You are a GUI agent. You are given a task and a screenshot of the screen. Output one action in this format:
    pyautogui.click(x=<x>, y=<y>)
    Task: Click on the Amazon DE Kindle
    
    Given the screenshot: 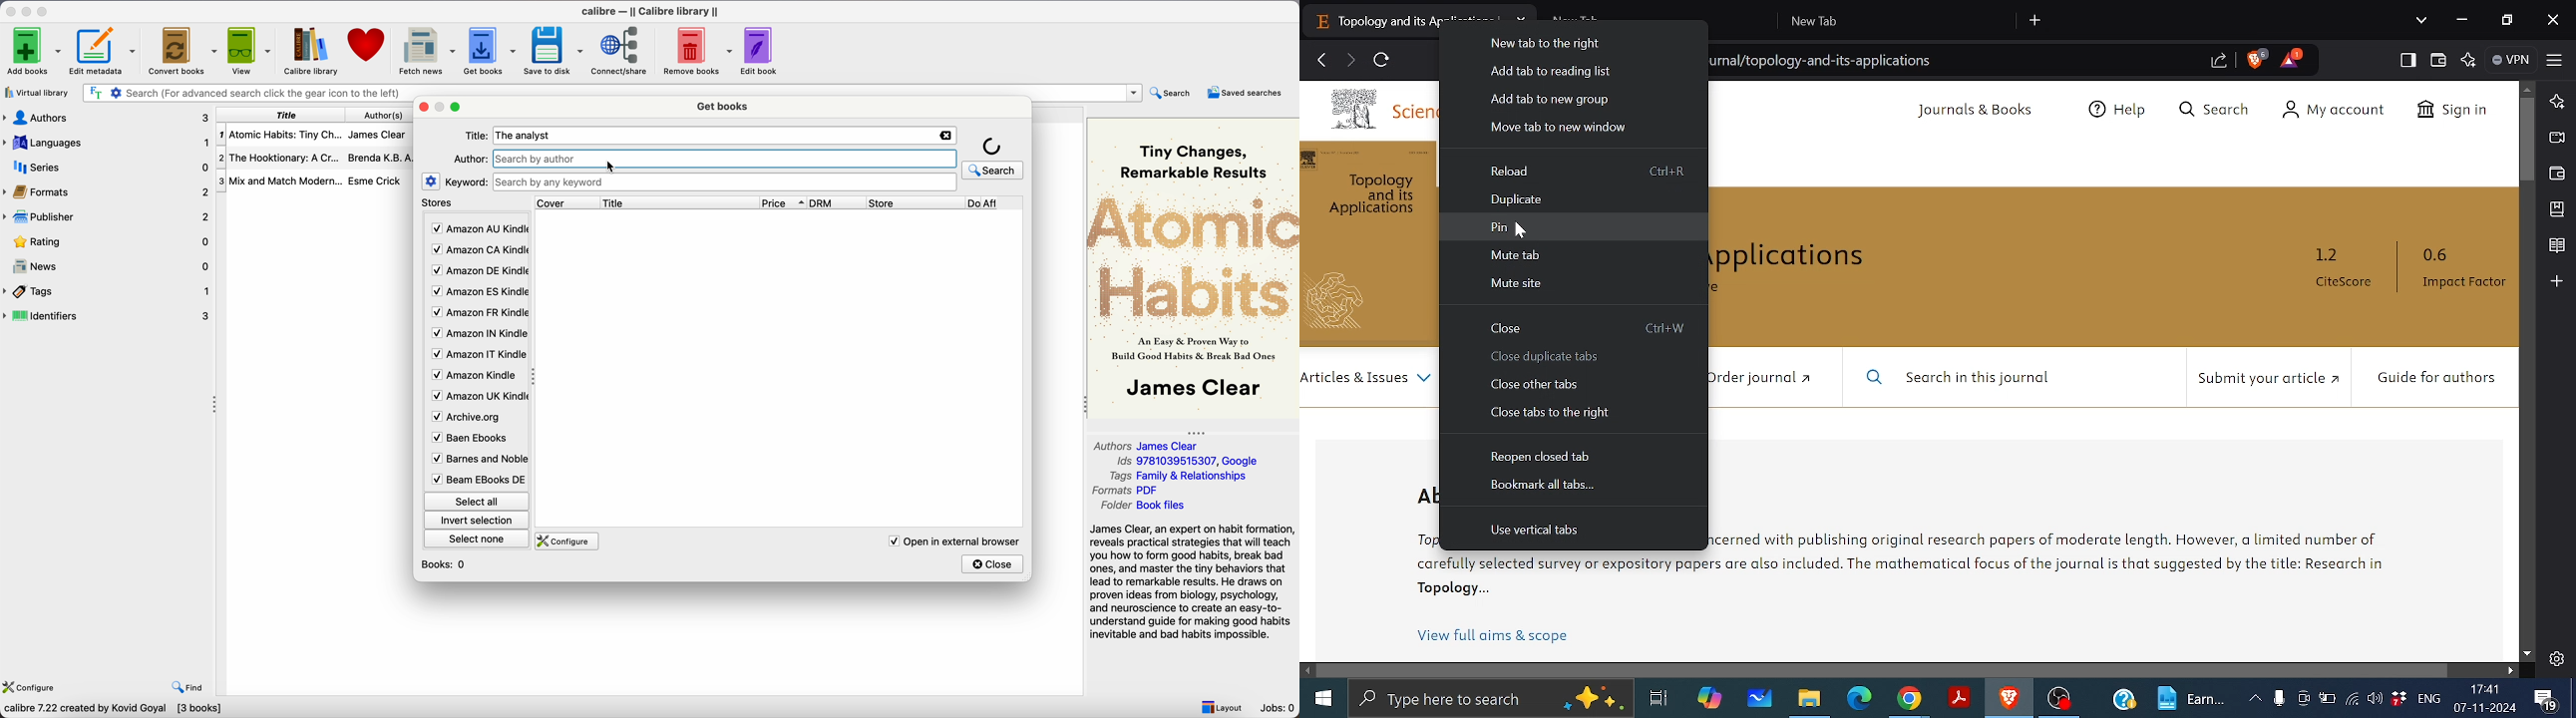 What is the action you would take?
    pyautogui.click(x=479, y=272)
    